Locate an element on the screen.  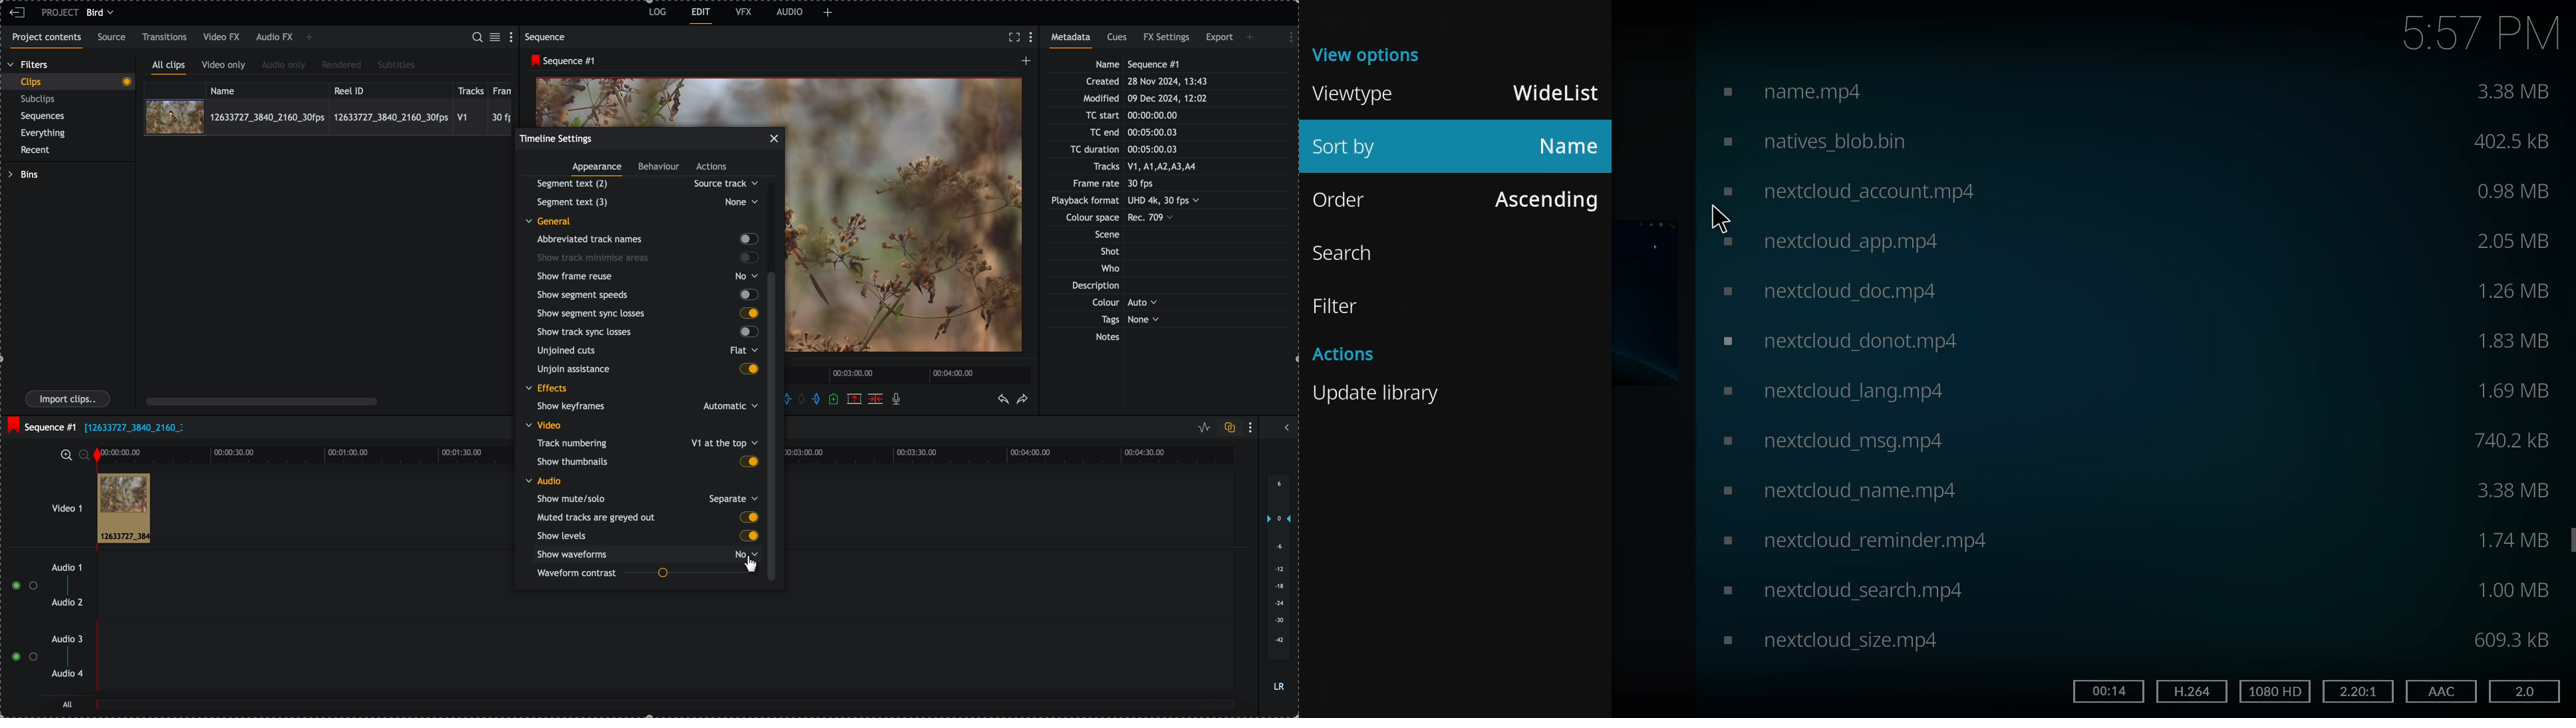
aac is located at coordinates (2439, 691).